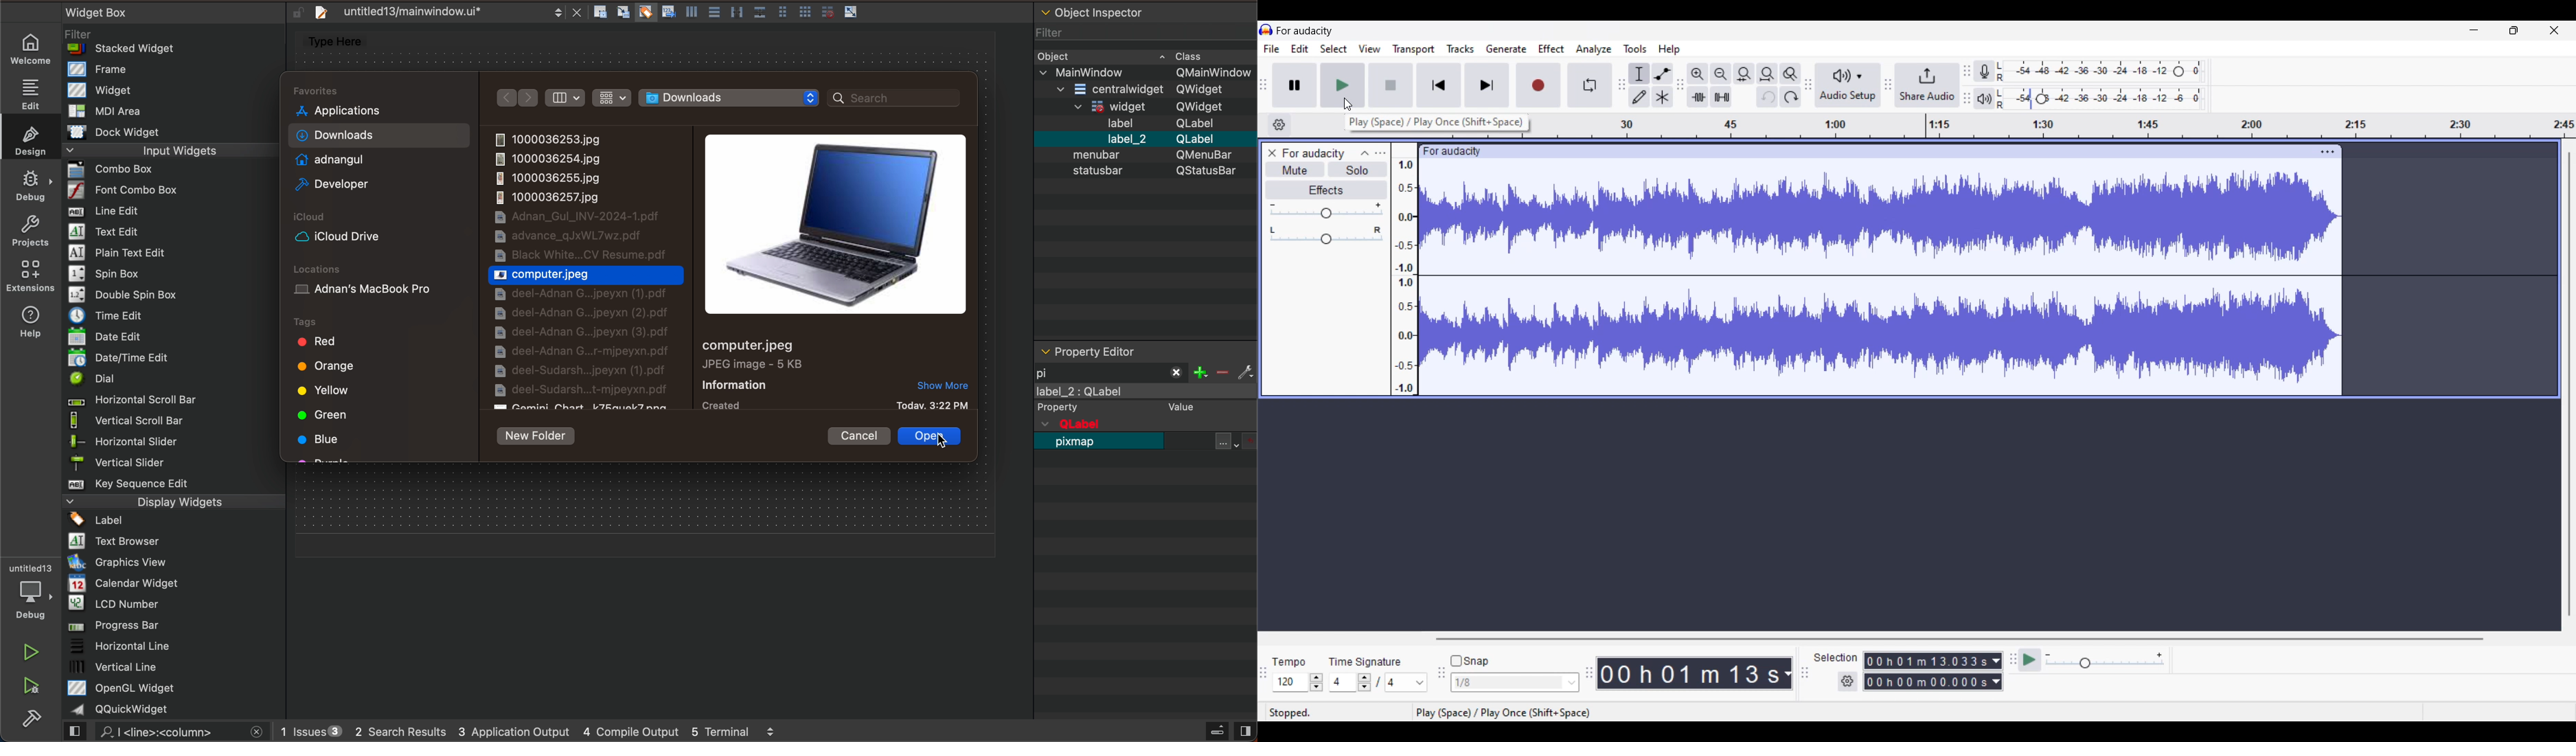  What do you see at coordinates (38, 687) in the screenshot?
I see `ran and debug` at bounding box center [38, 687].